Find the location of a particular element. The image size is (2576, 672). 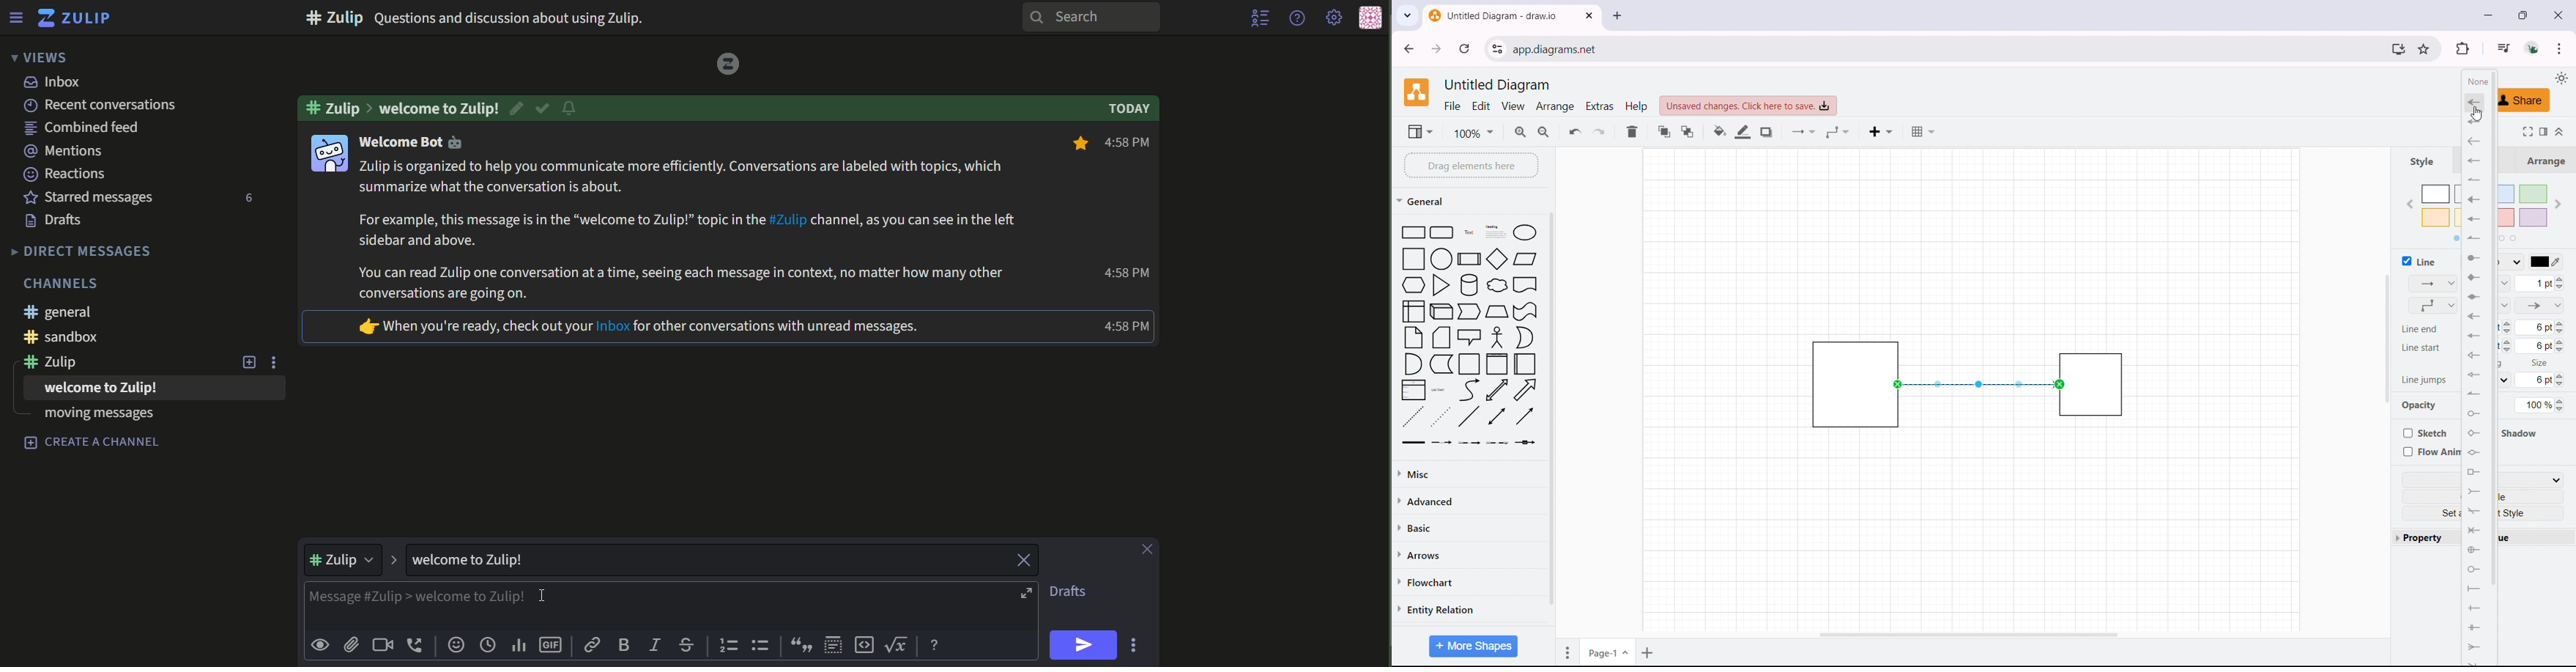

More Shapes  is located at coordinates (1472, 645).